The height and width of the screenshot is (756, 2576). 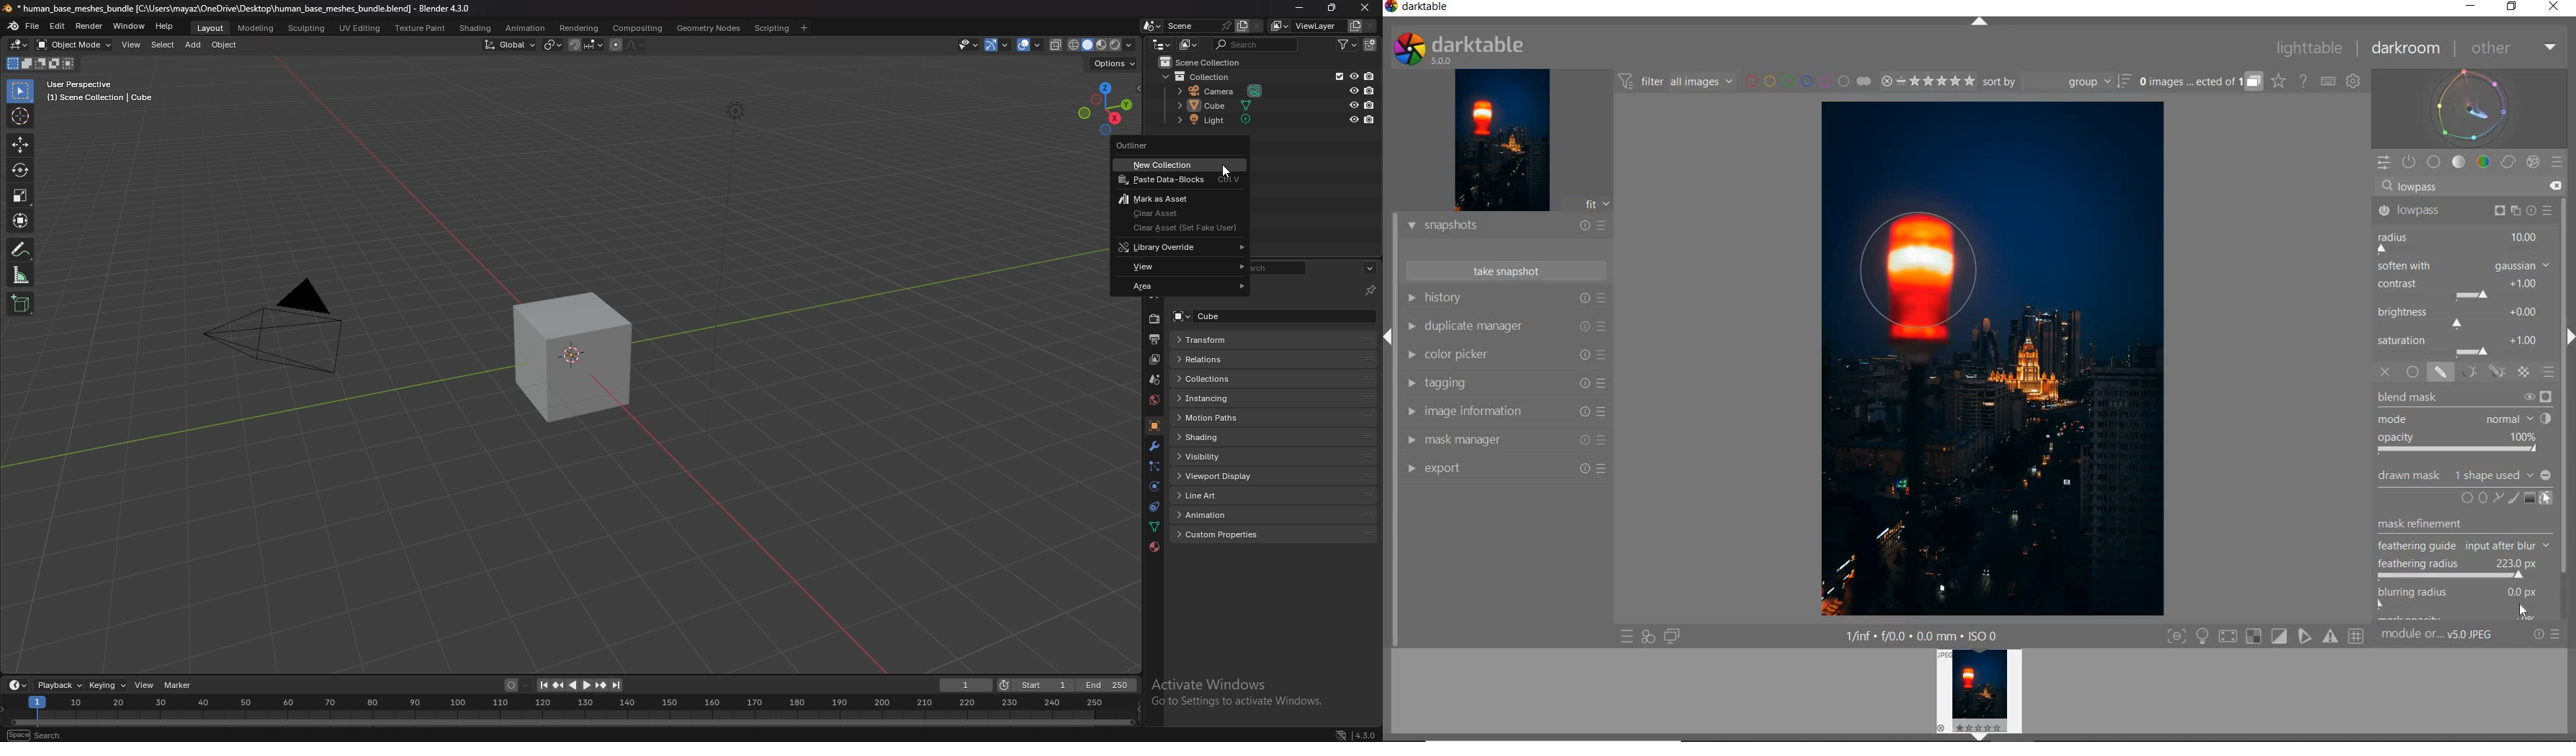 What do you see at coordinates (1257, 25) in the screenshot?
I see `delete scene` at bounding box center [1257, 25].